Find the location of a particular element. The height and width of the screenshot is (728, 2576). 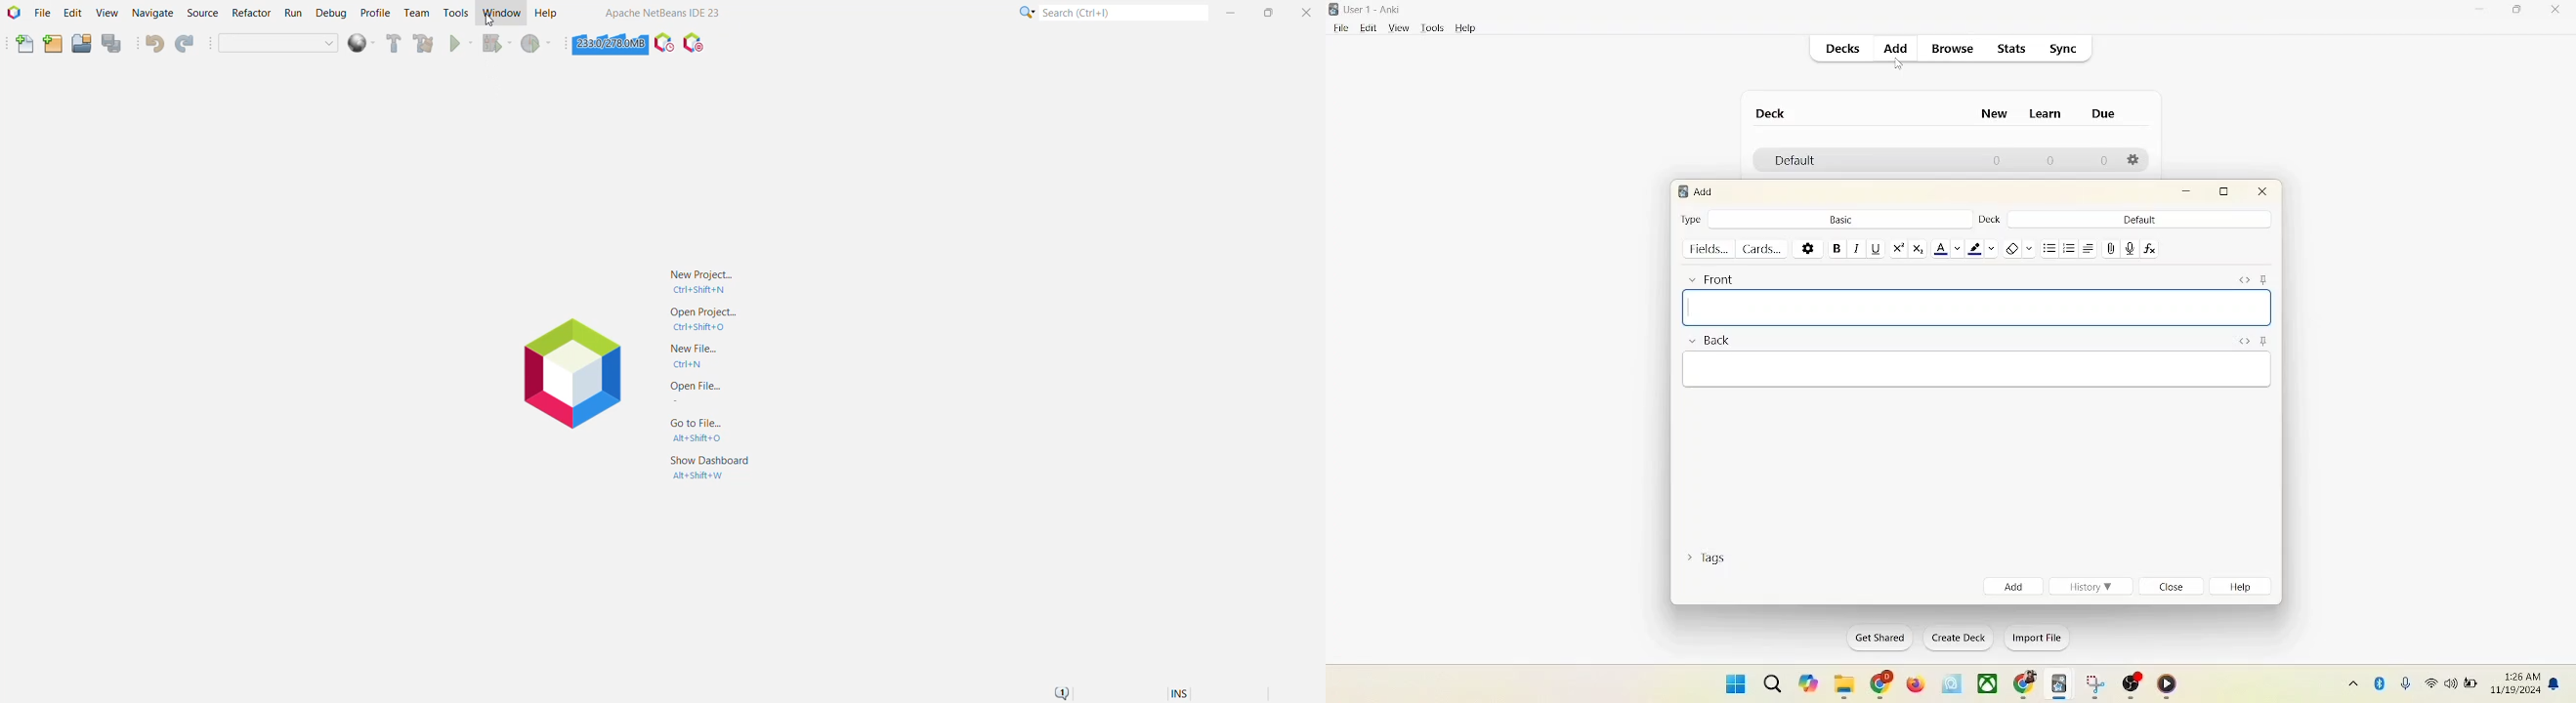

add is located at coordinates (1894, 48).